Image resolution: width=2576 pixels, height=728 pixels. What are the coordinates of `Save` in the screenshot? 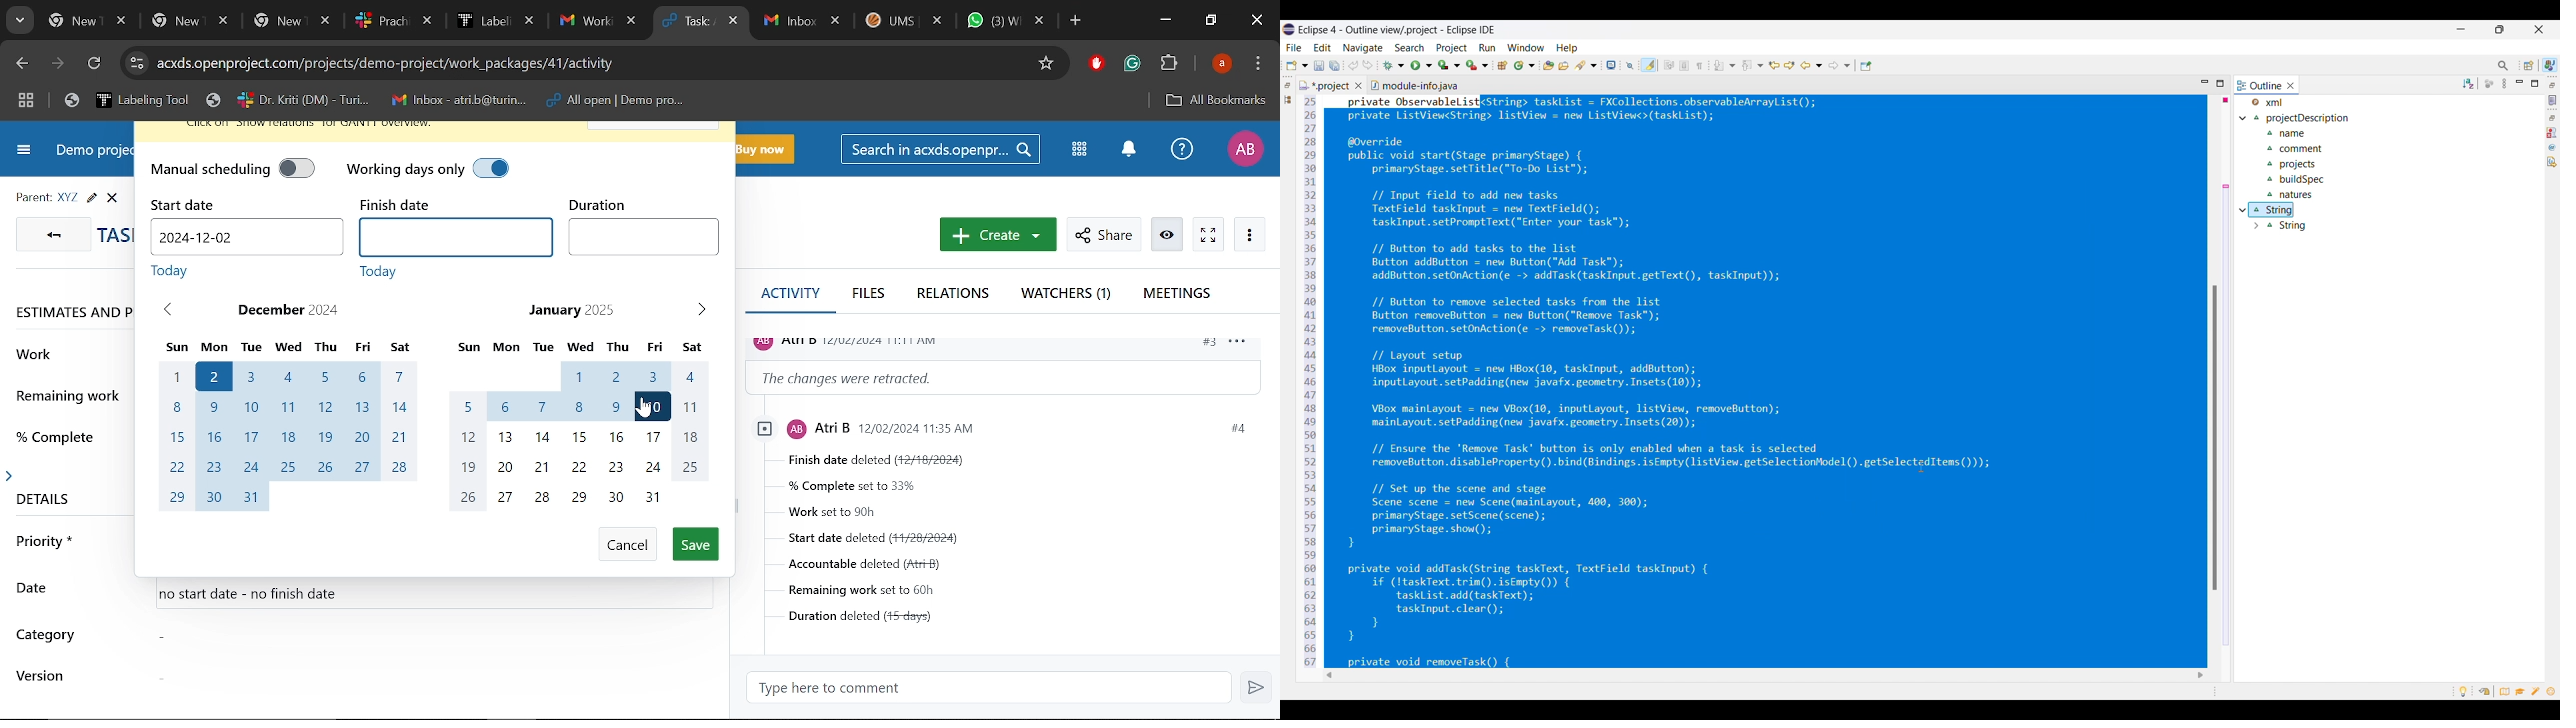 It's located at (694, 544).